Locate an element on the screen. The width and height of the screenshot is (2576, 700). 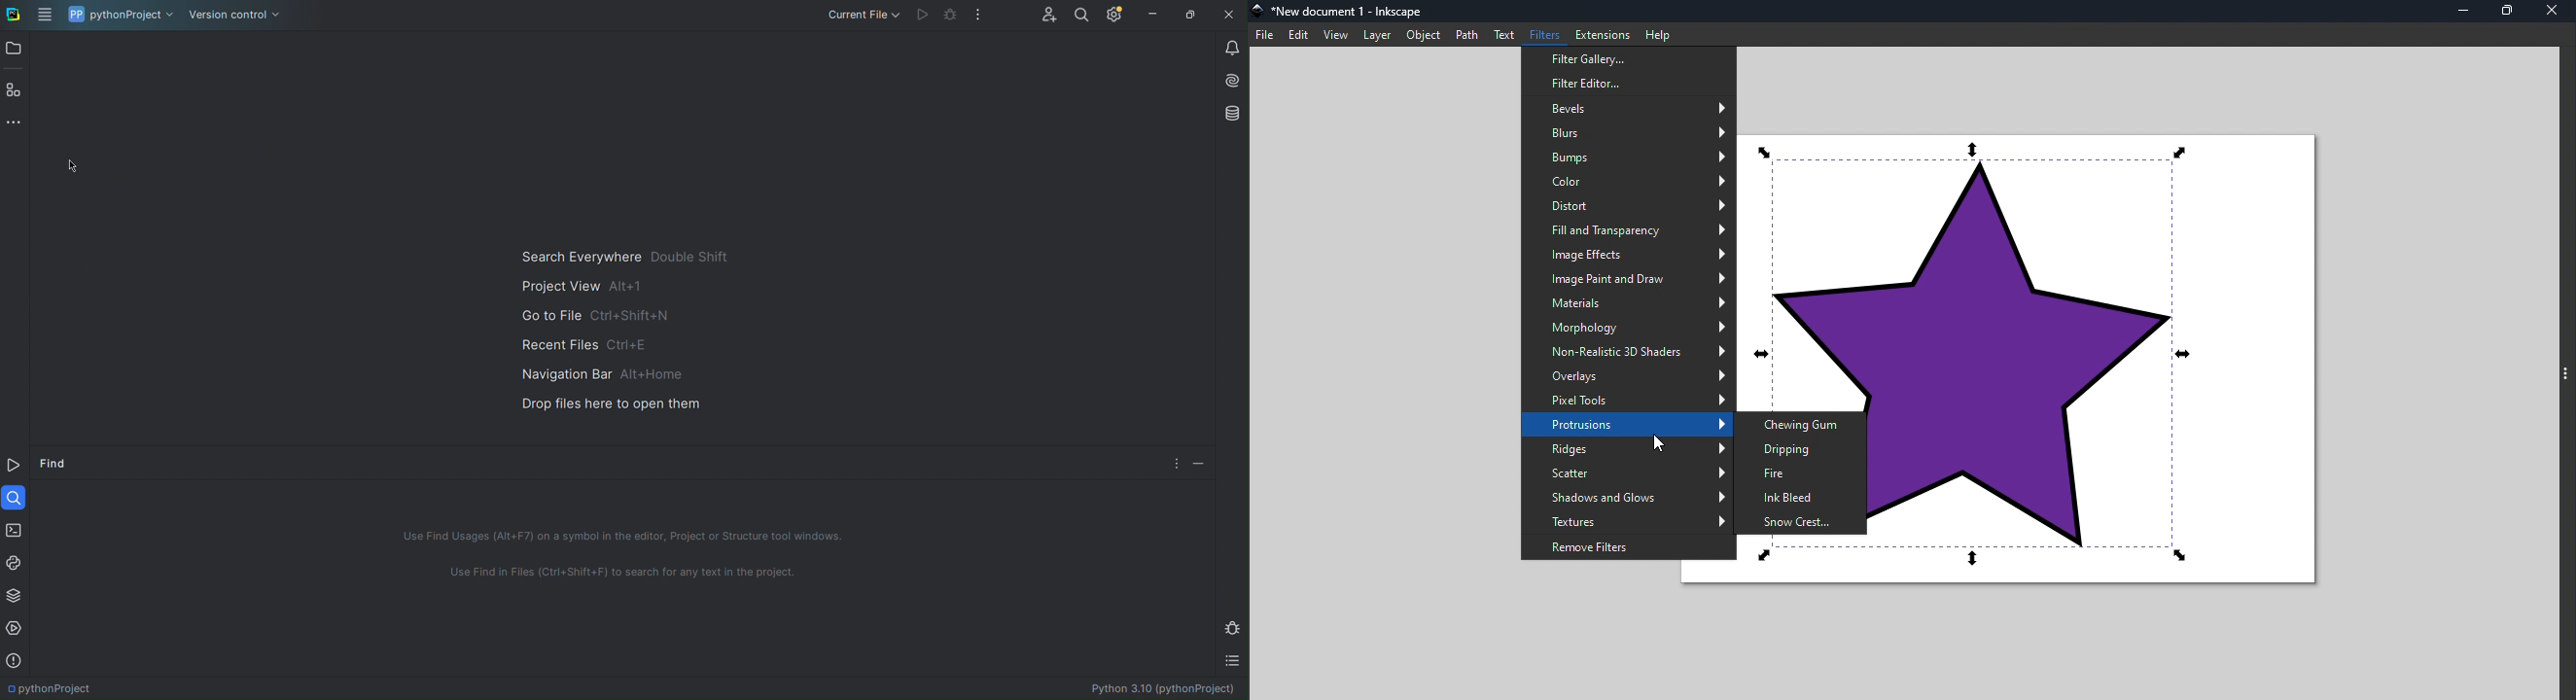
Overlays is located at coordinates (1625, 378).